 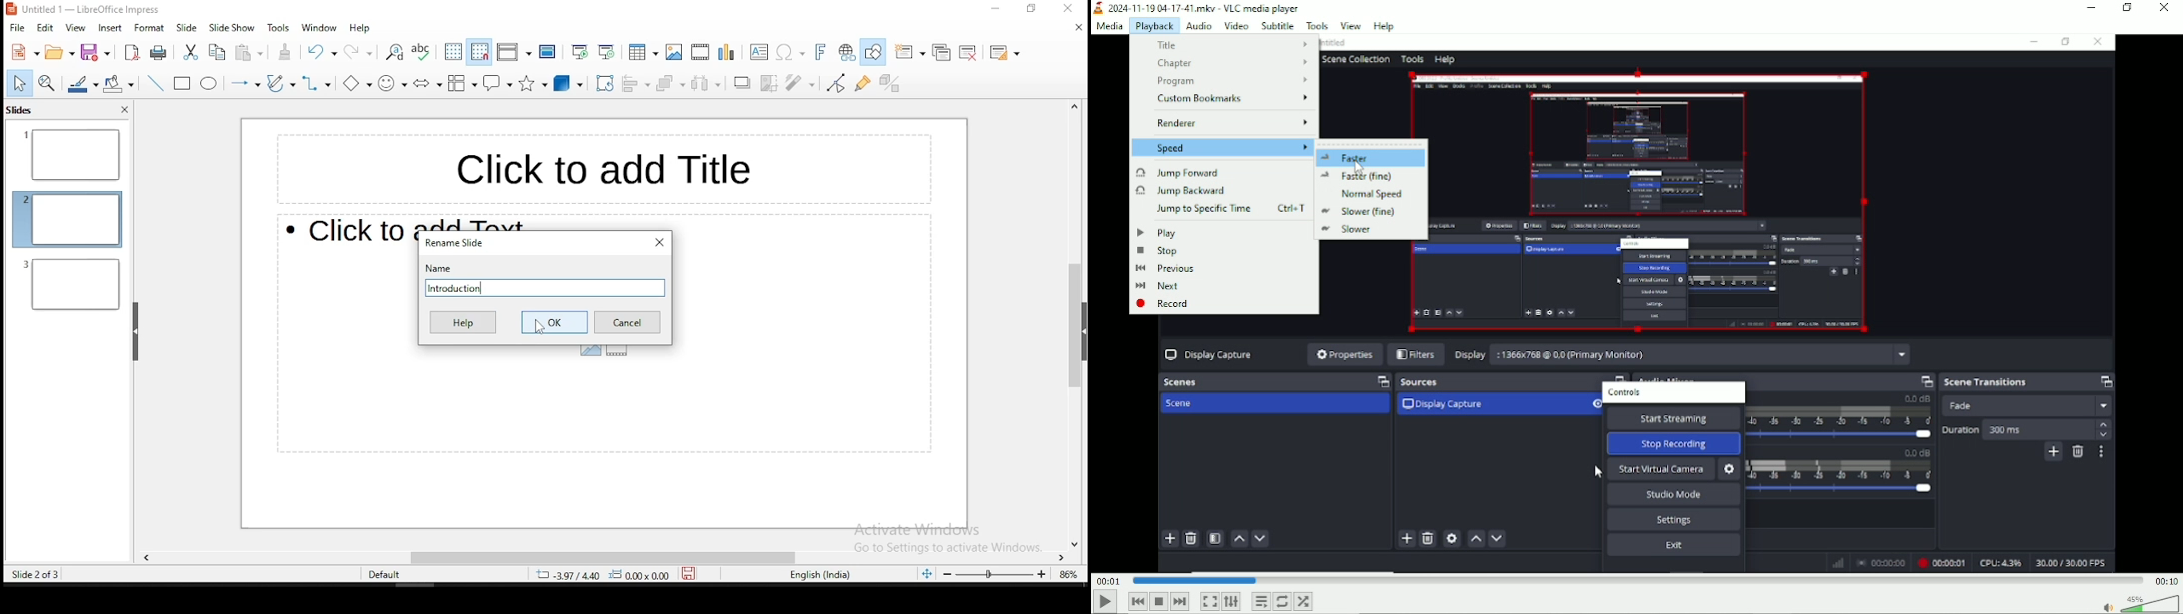 I want to click on Toggle between loop all, loop one and no loop, so click(x=1282, y=602).